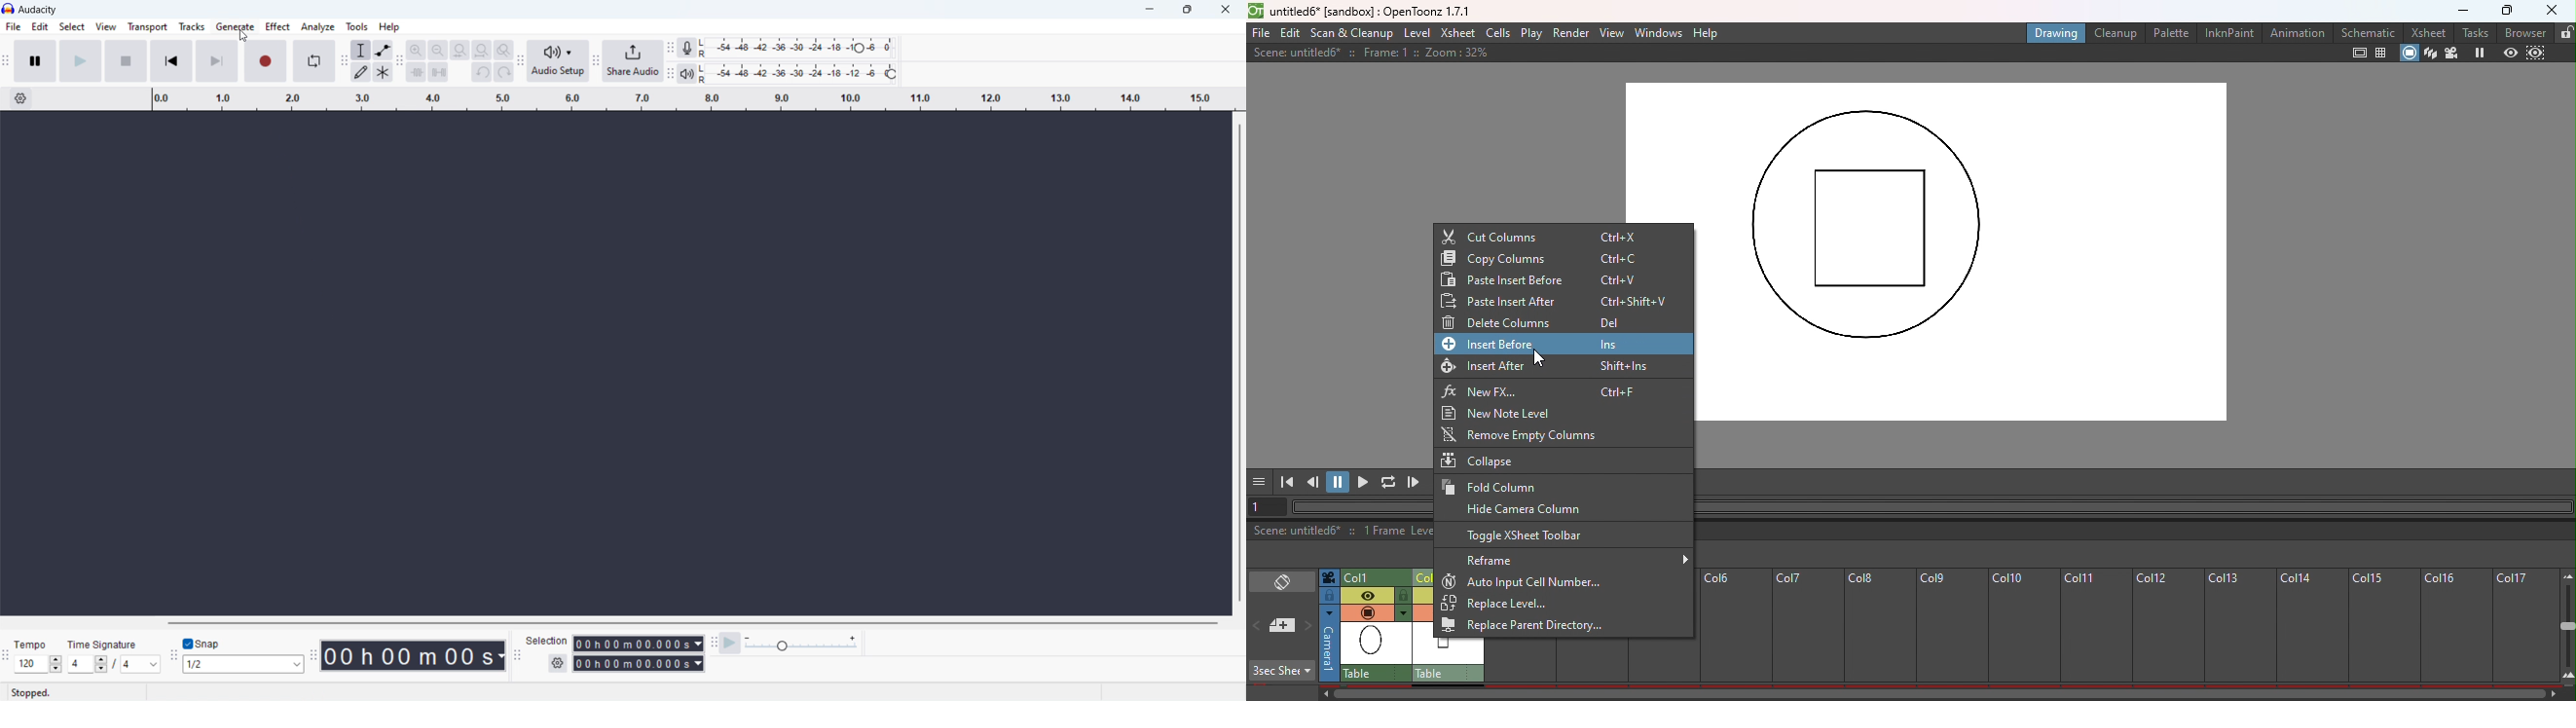 The height and width of the screenshot is (728, 2576). Describe the element at coordinates (235, 27) in the screenshot. I see `generate` at that location.